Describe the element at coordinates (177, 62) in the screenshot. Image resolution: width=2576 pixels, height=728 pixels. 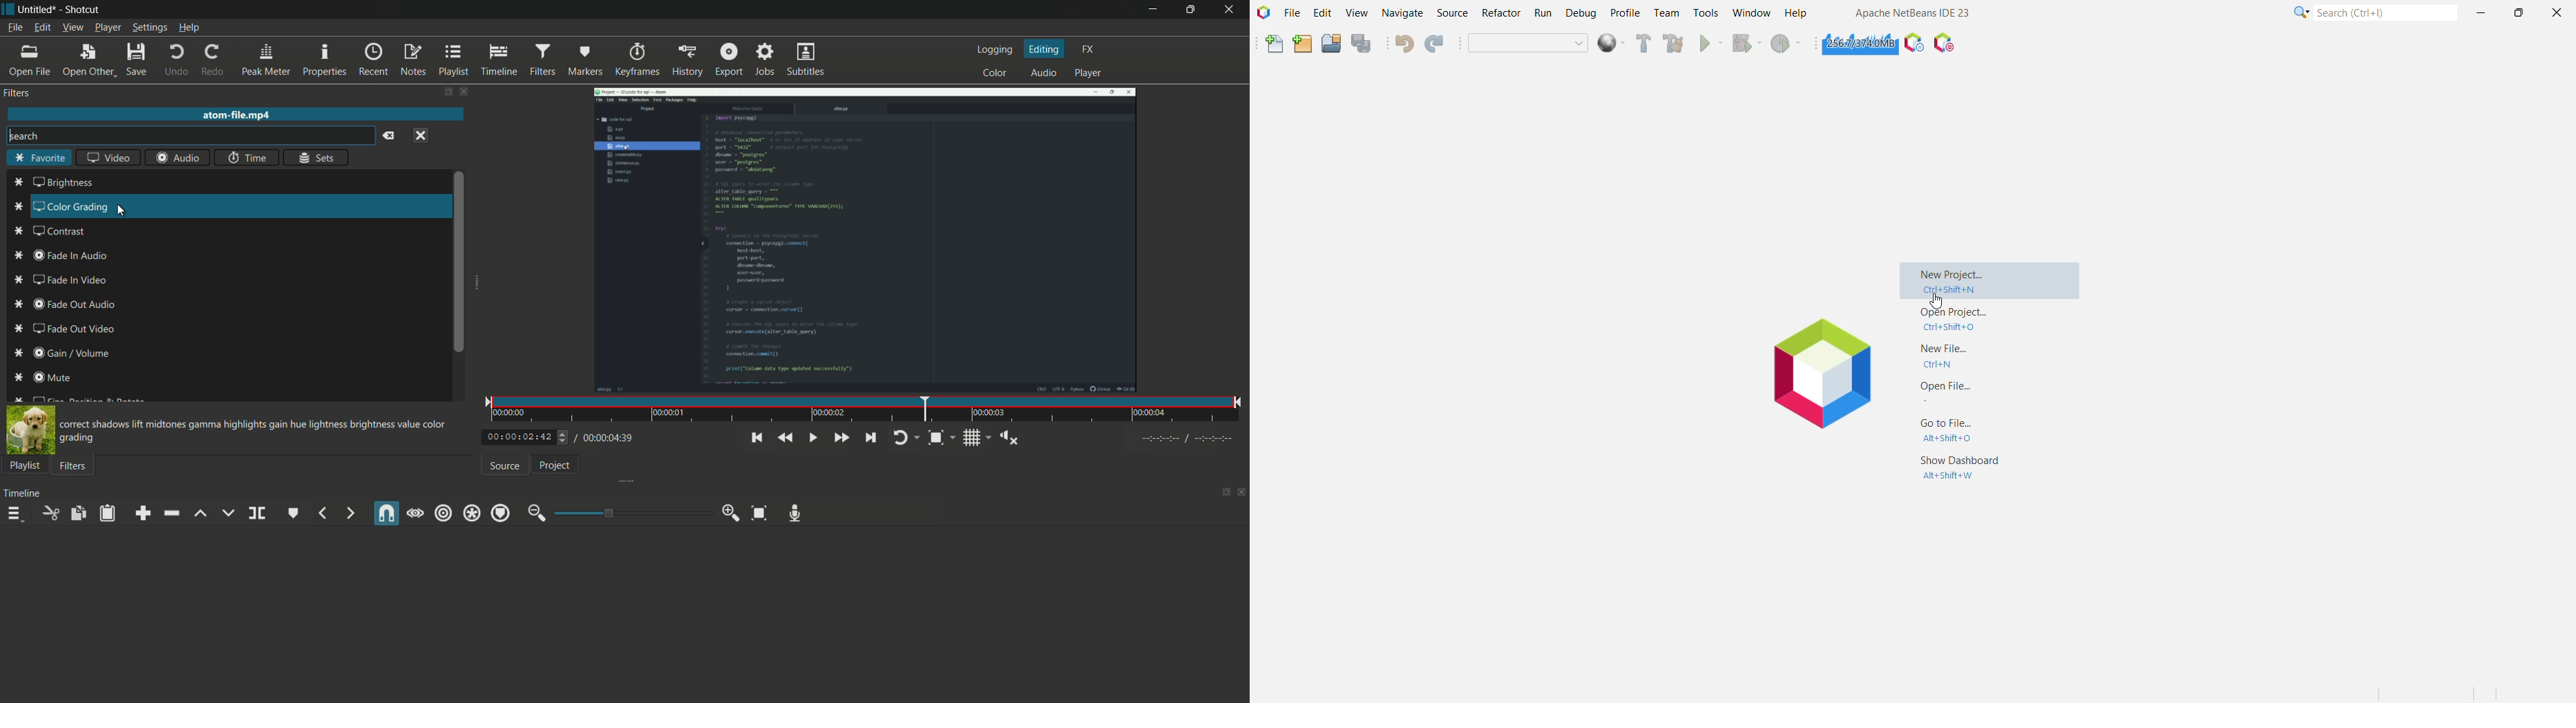
I see `undo` at that location.